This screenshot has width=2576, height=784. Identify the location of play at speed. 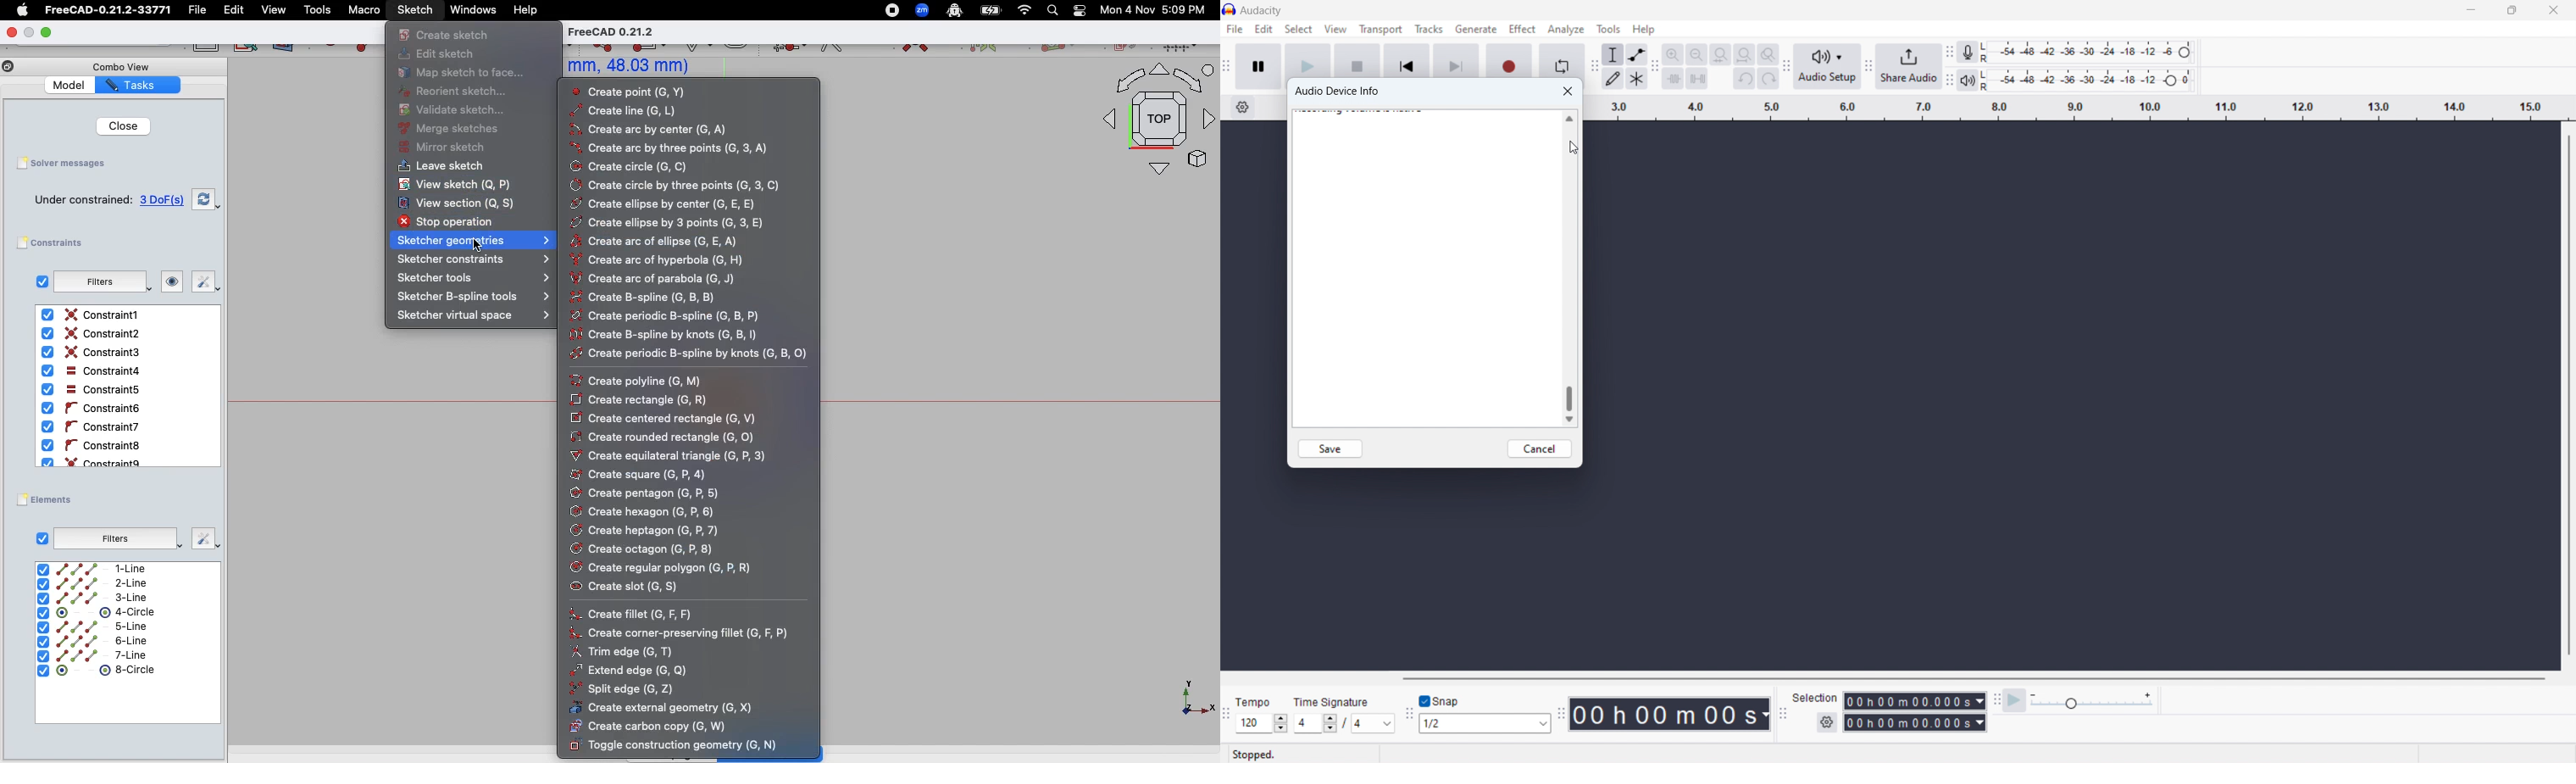
(2015, 700).